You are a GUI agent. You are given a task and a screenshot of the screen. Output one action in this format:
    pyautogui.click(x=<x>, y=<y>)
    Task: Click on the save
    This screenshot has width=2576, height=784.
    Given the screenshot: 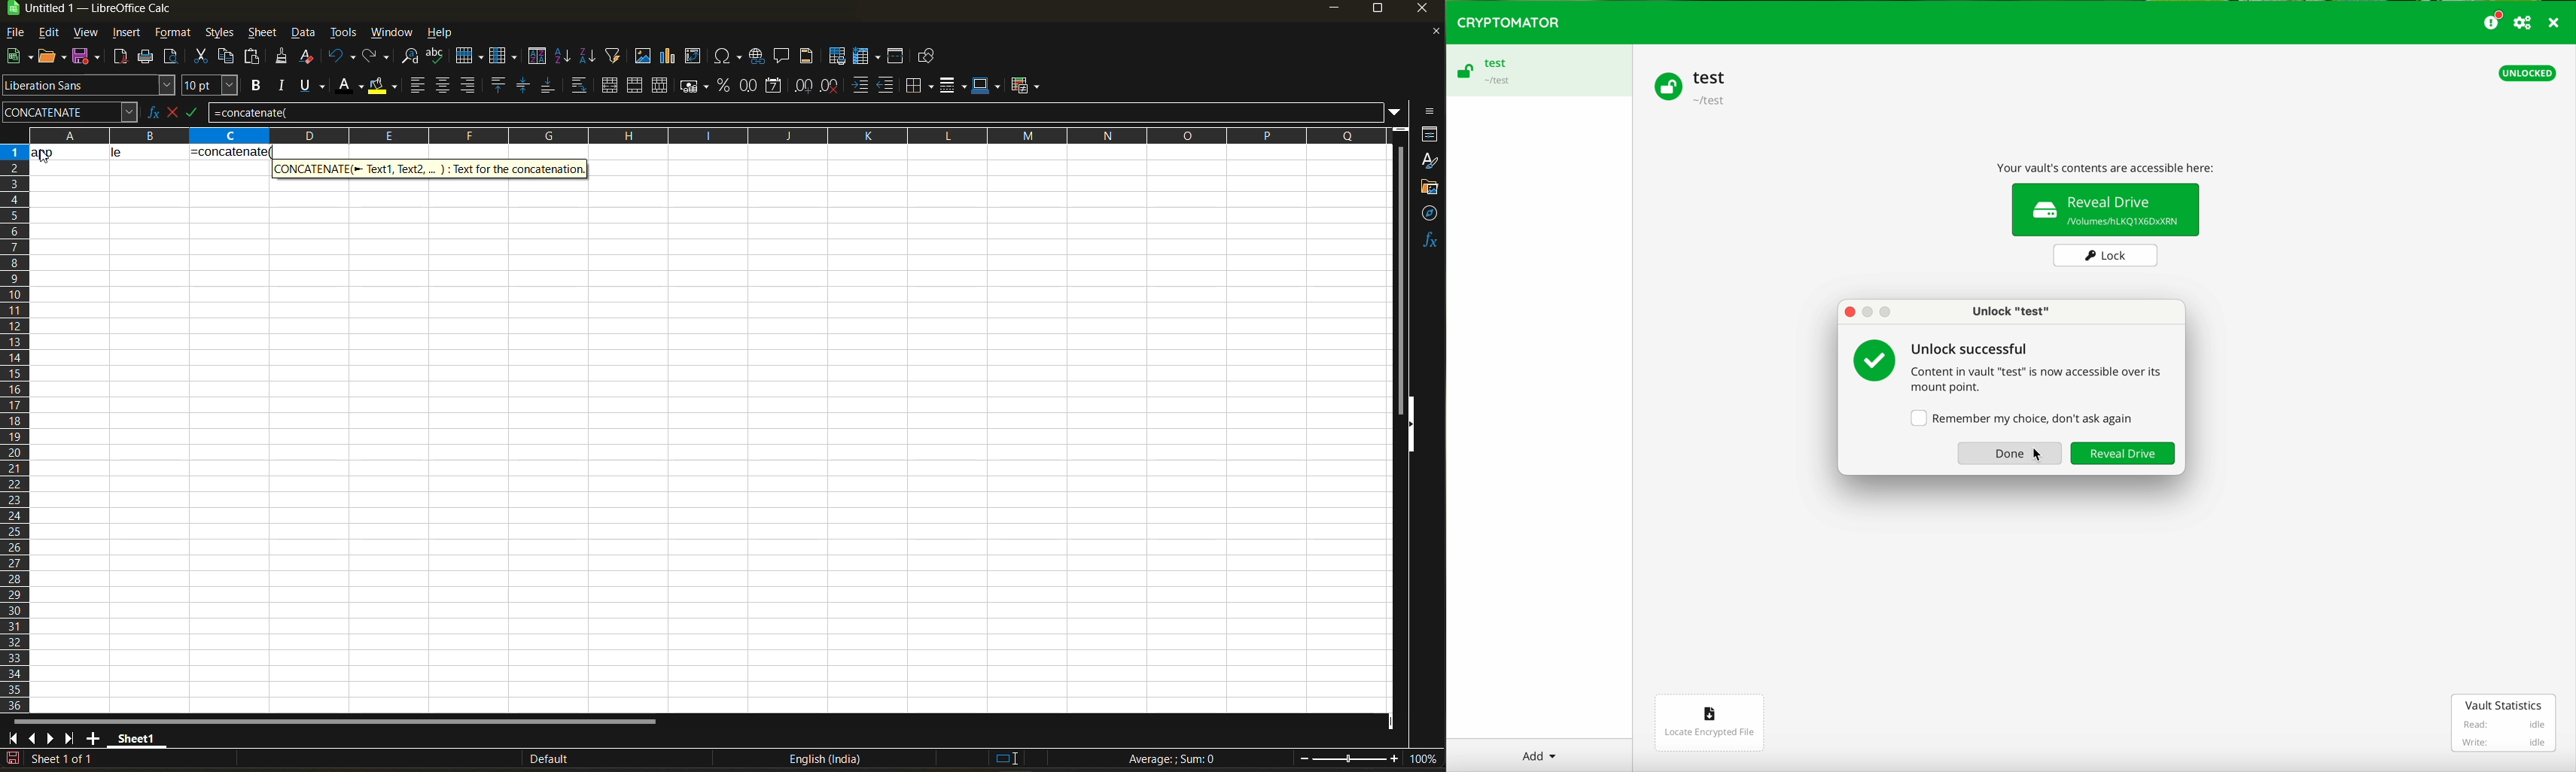 What is the action you would take?
    pyautogui.click(x=89, y=55)
    